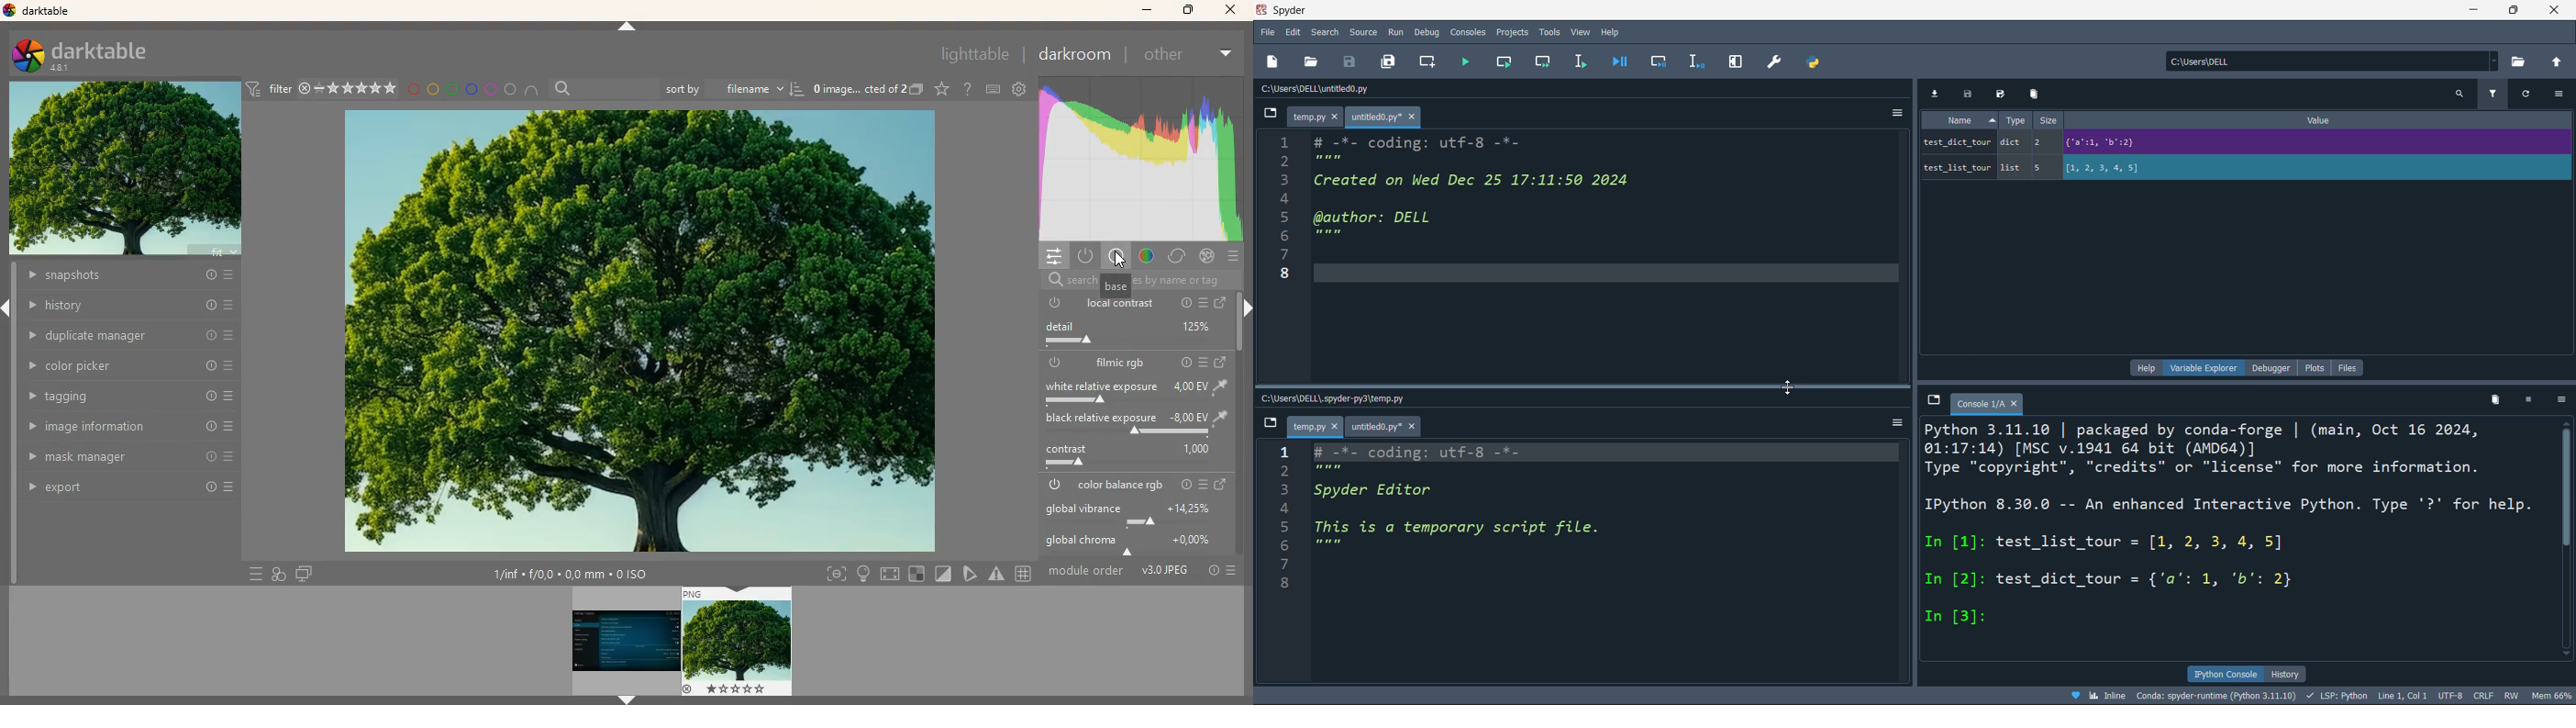 The height and width of the screenshot is (728, 2576). I want to click on filmic, so click(1121, 362).